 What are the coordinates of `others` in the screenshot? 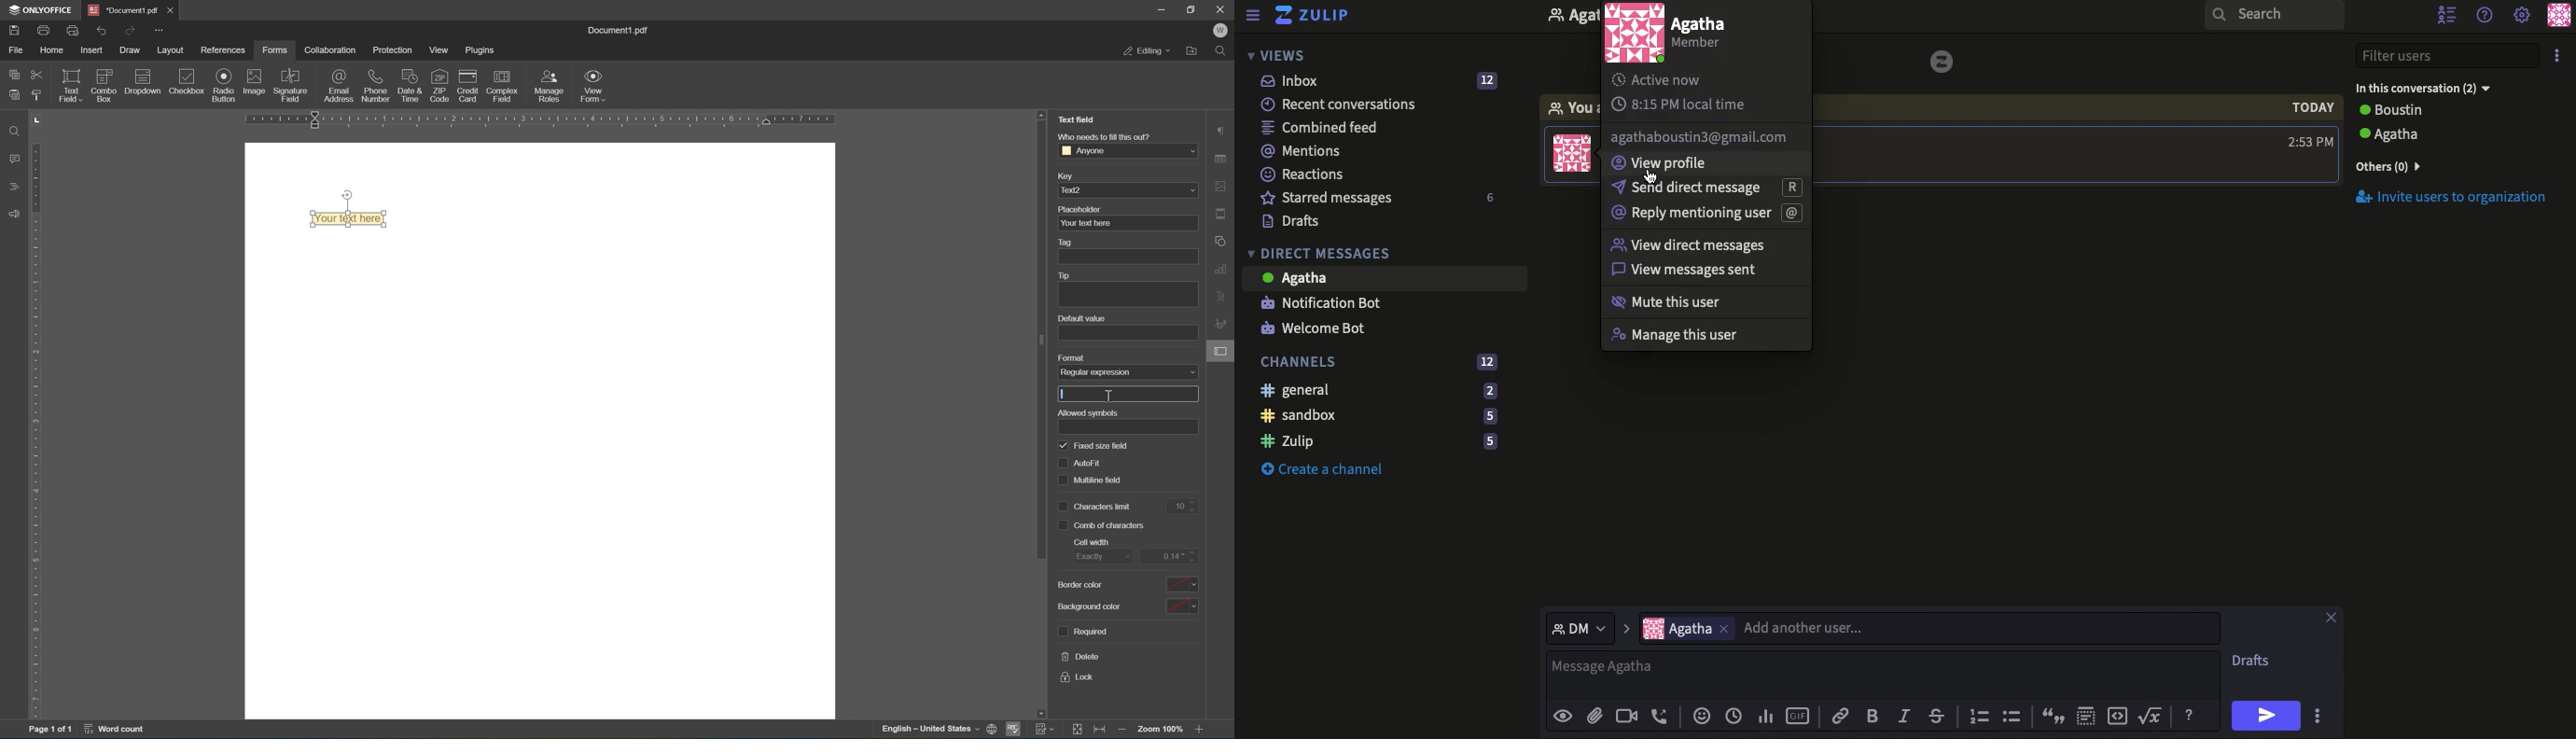 It's located at (2408, 165).